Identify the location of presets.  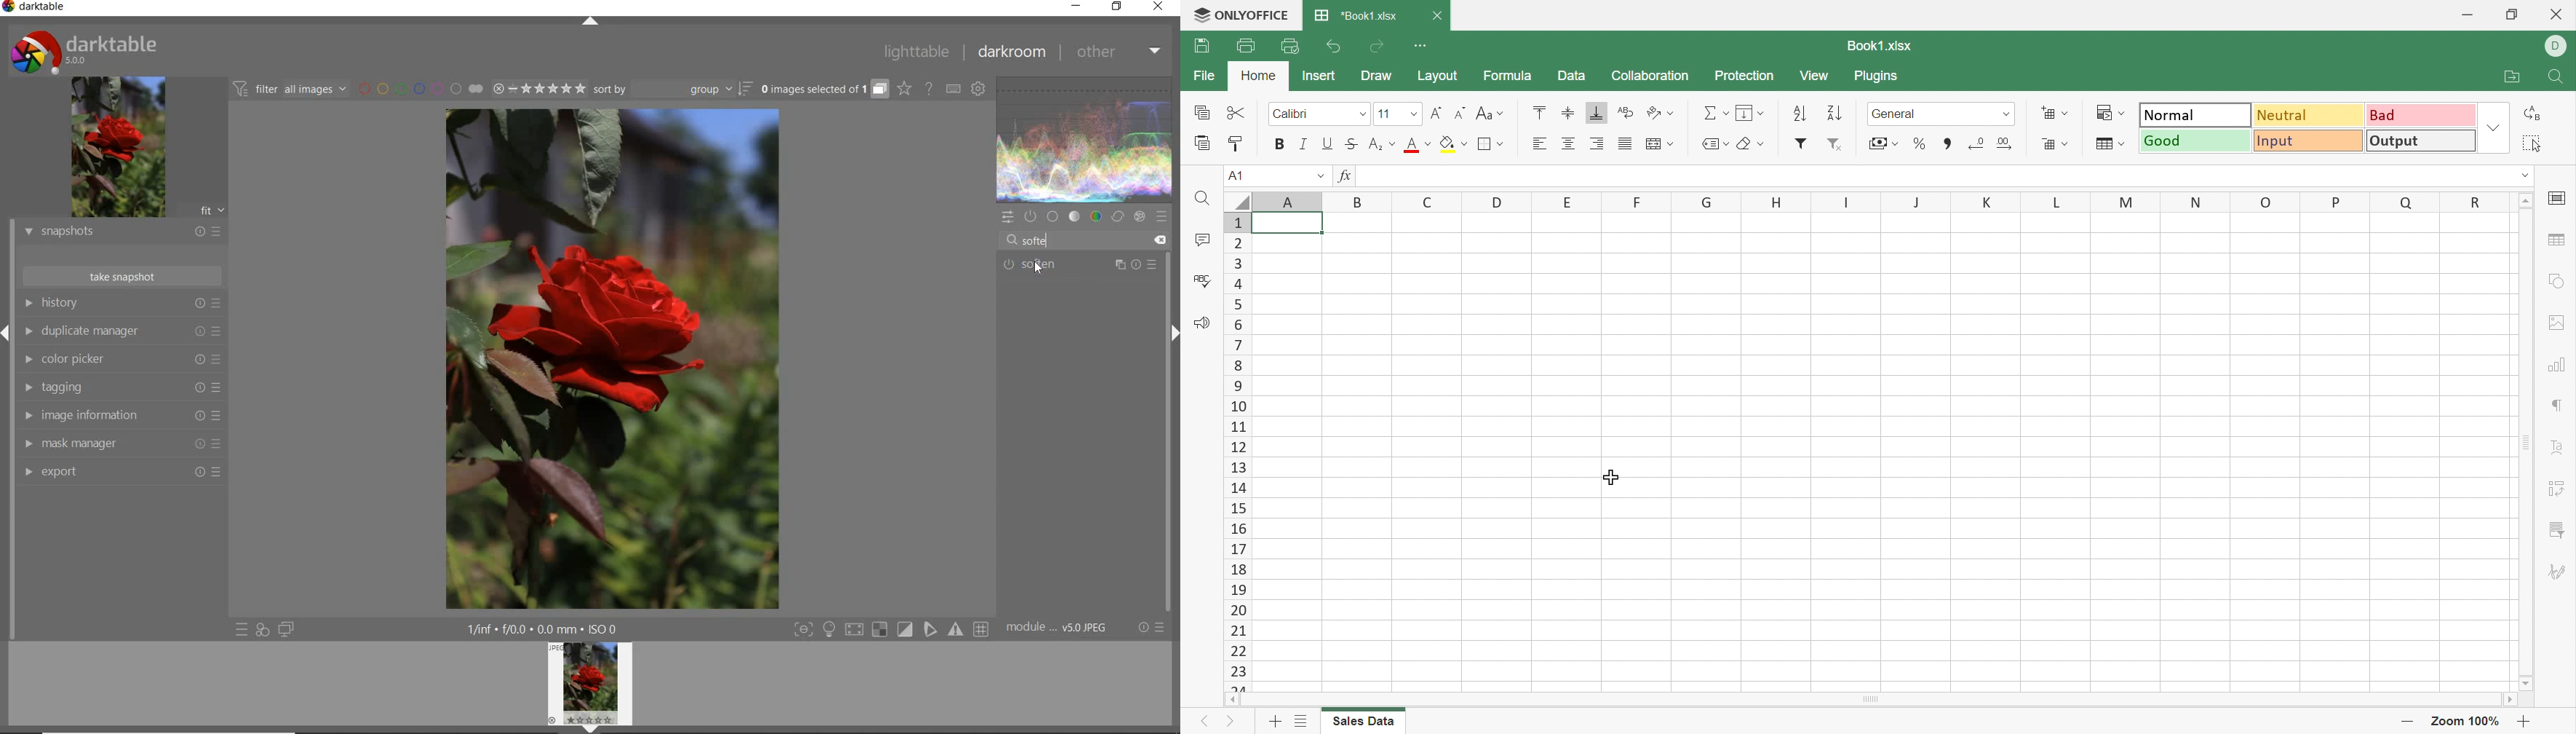
(1161, 215).